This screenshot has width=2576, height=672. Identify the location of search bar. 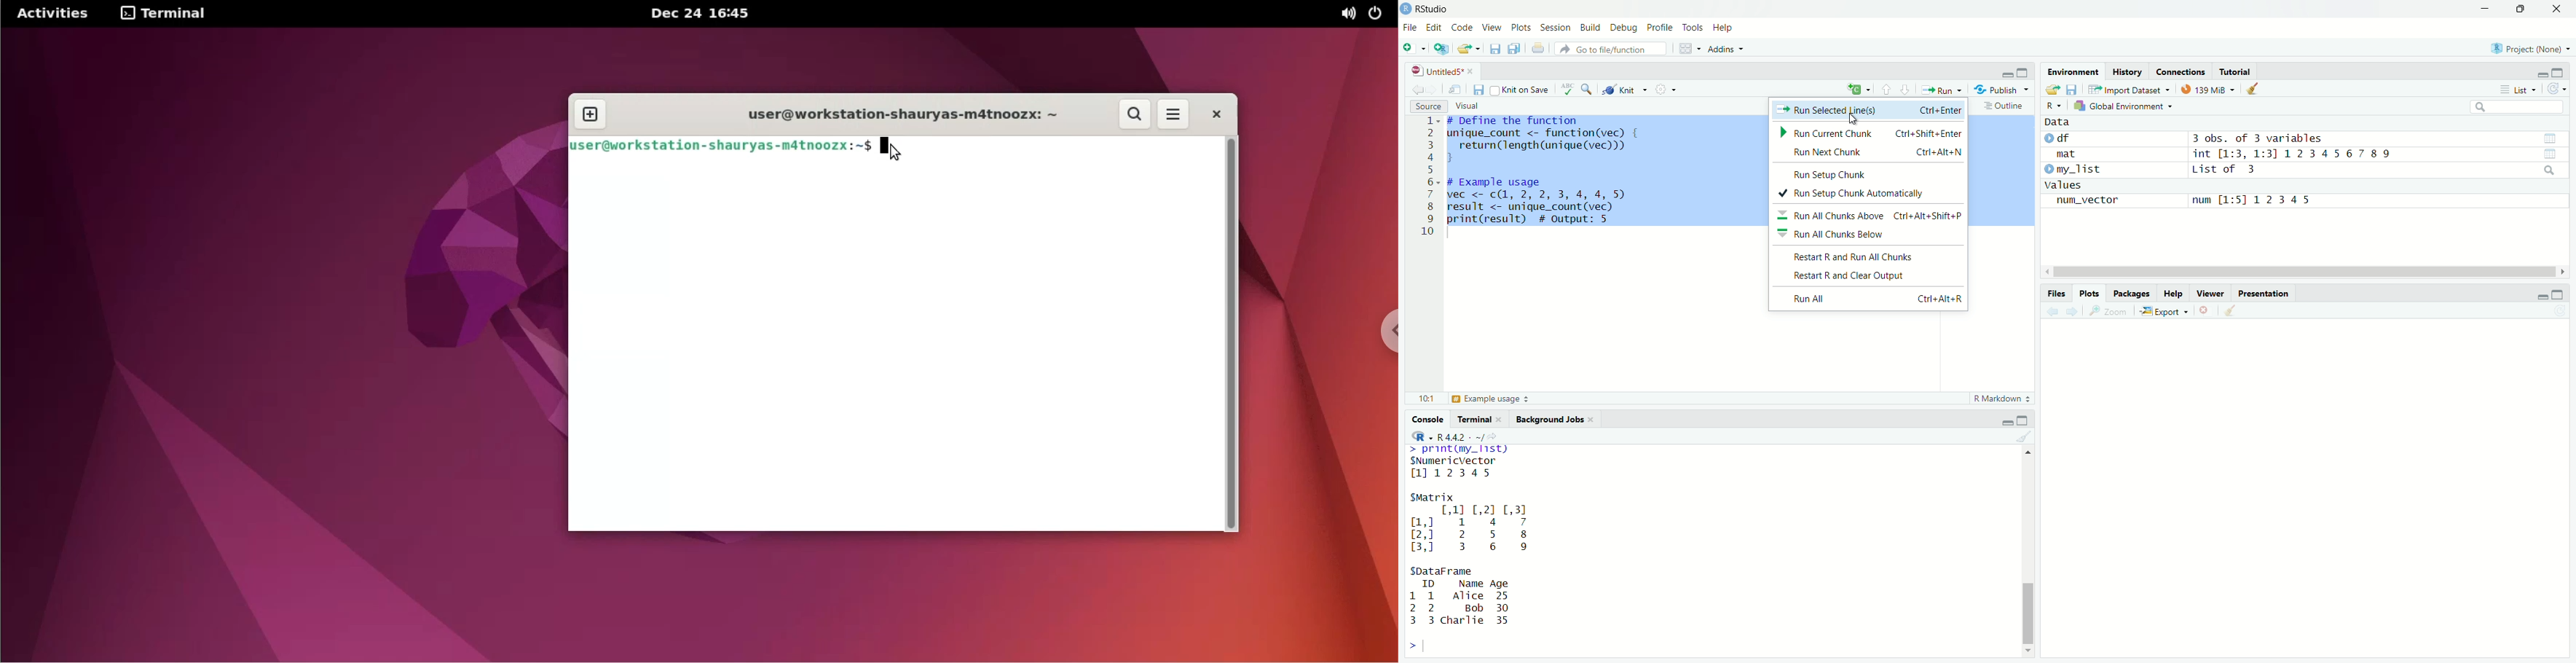
(2519, 106).